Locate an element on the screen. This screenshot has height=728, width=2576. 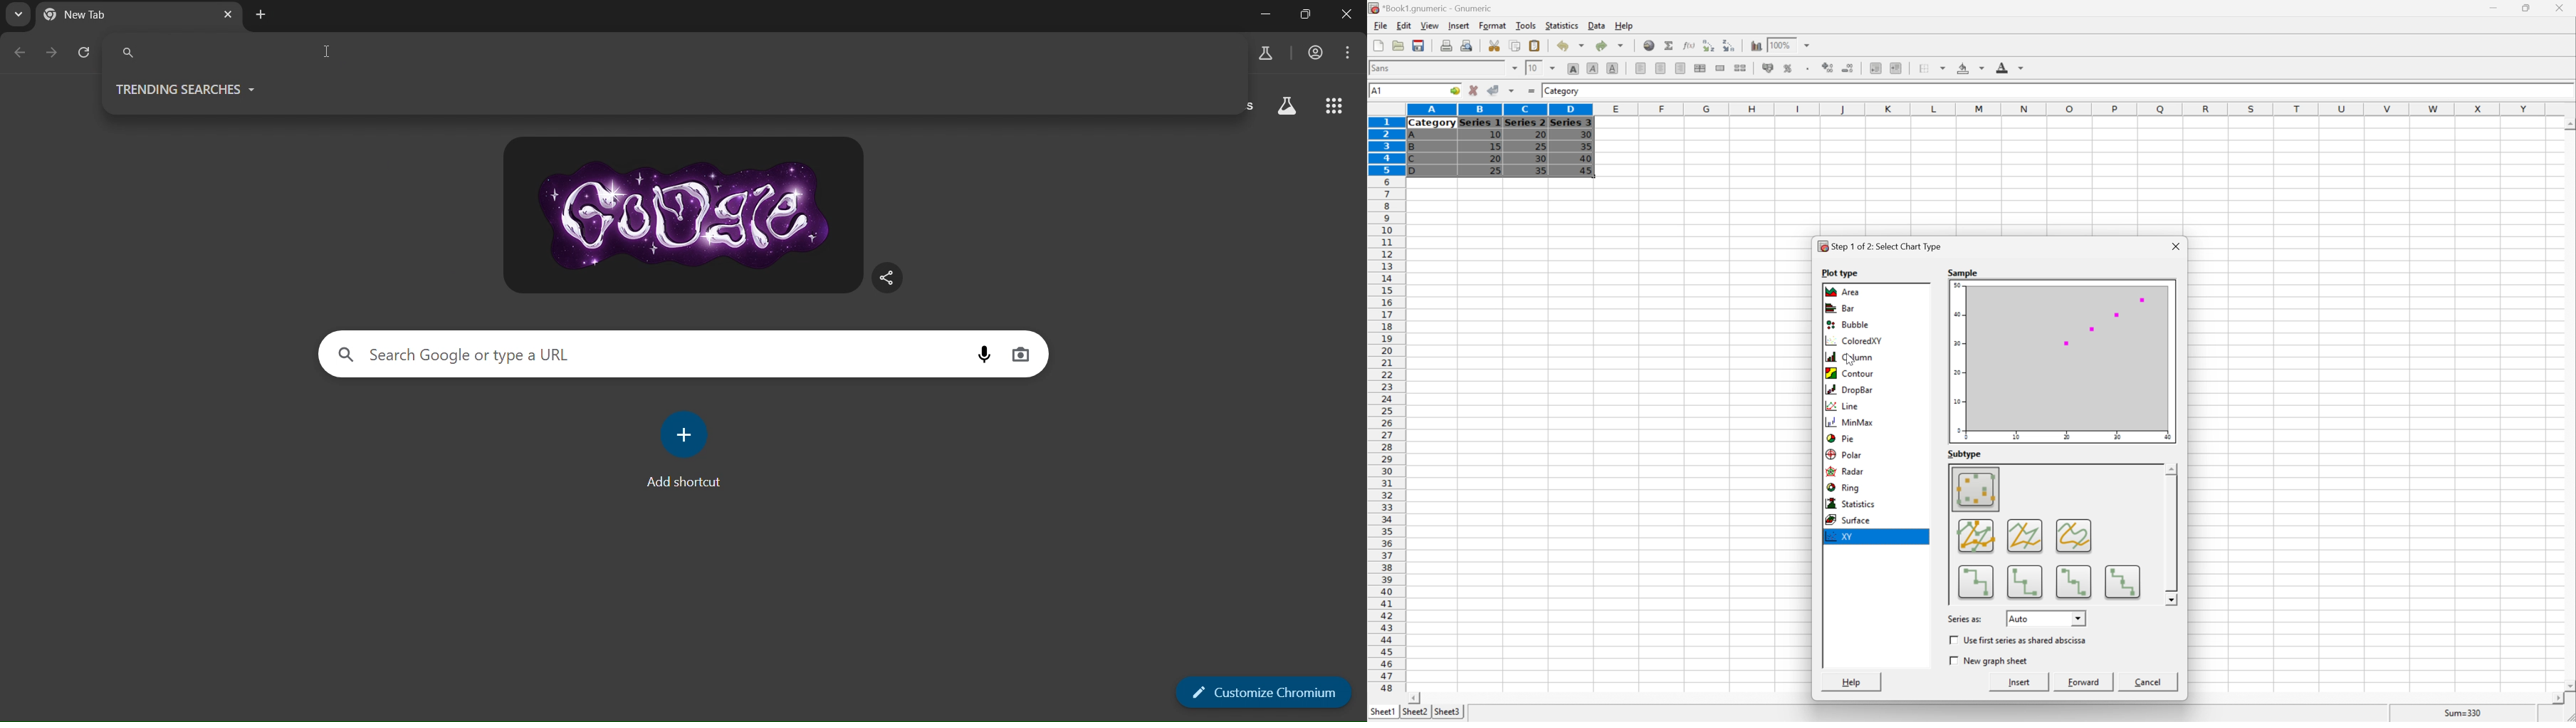
20 is located at coordinates (1495, 159).